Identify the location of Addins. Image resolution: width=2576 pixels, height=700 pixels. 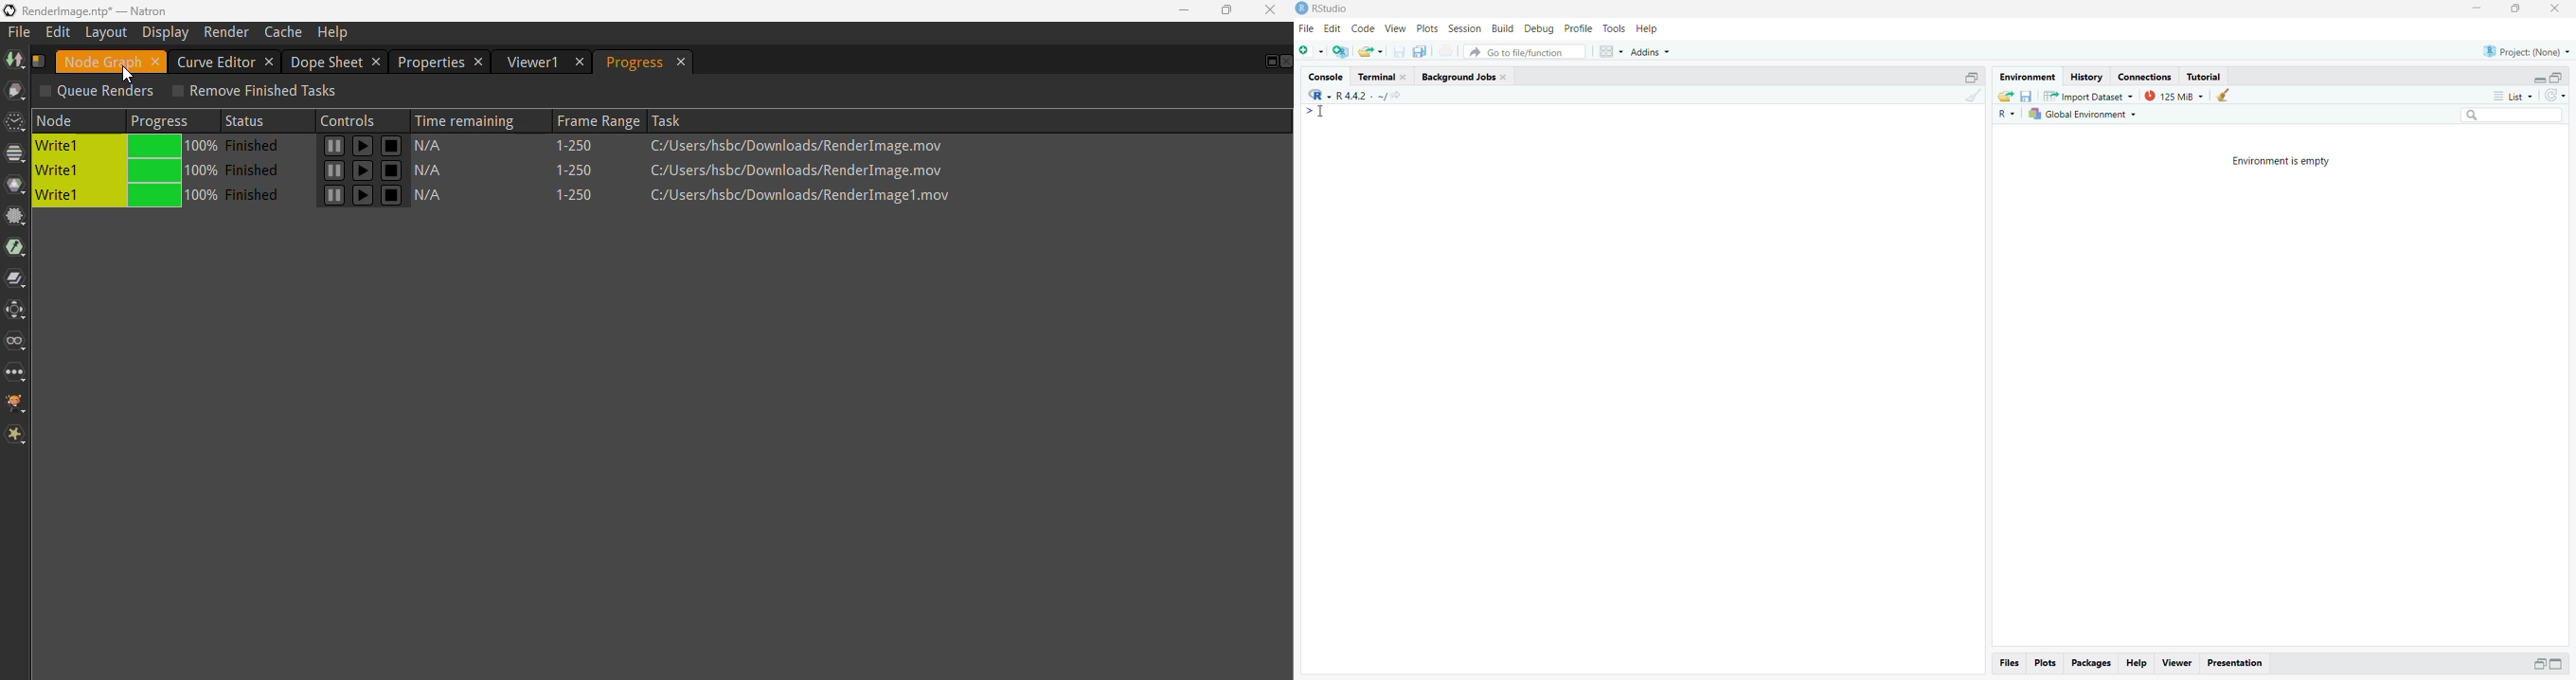
(1650, 52).